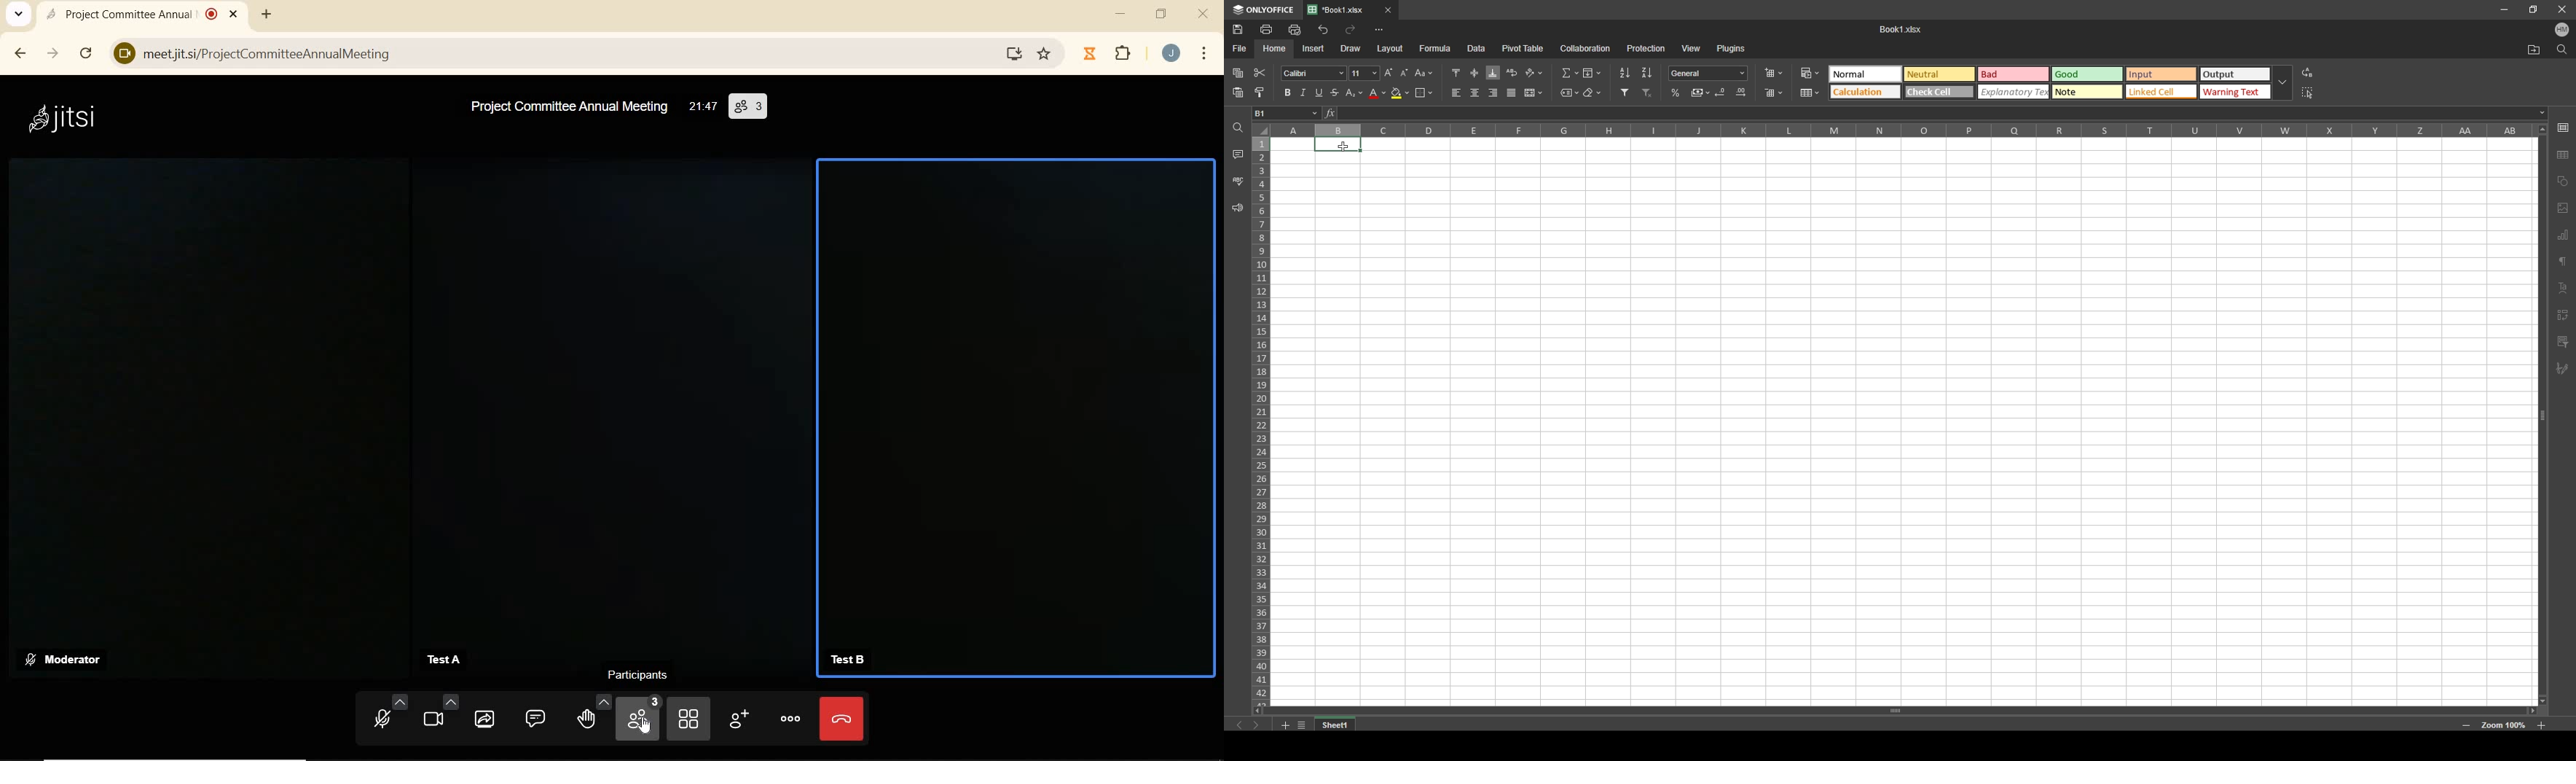  I want to click on home, so click(1276, 48).